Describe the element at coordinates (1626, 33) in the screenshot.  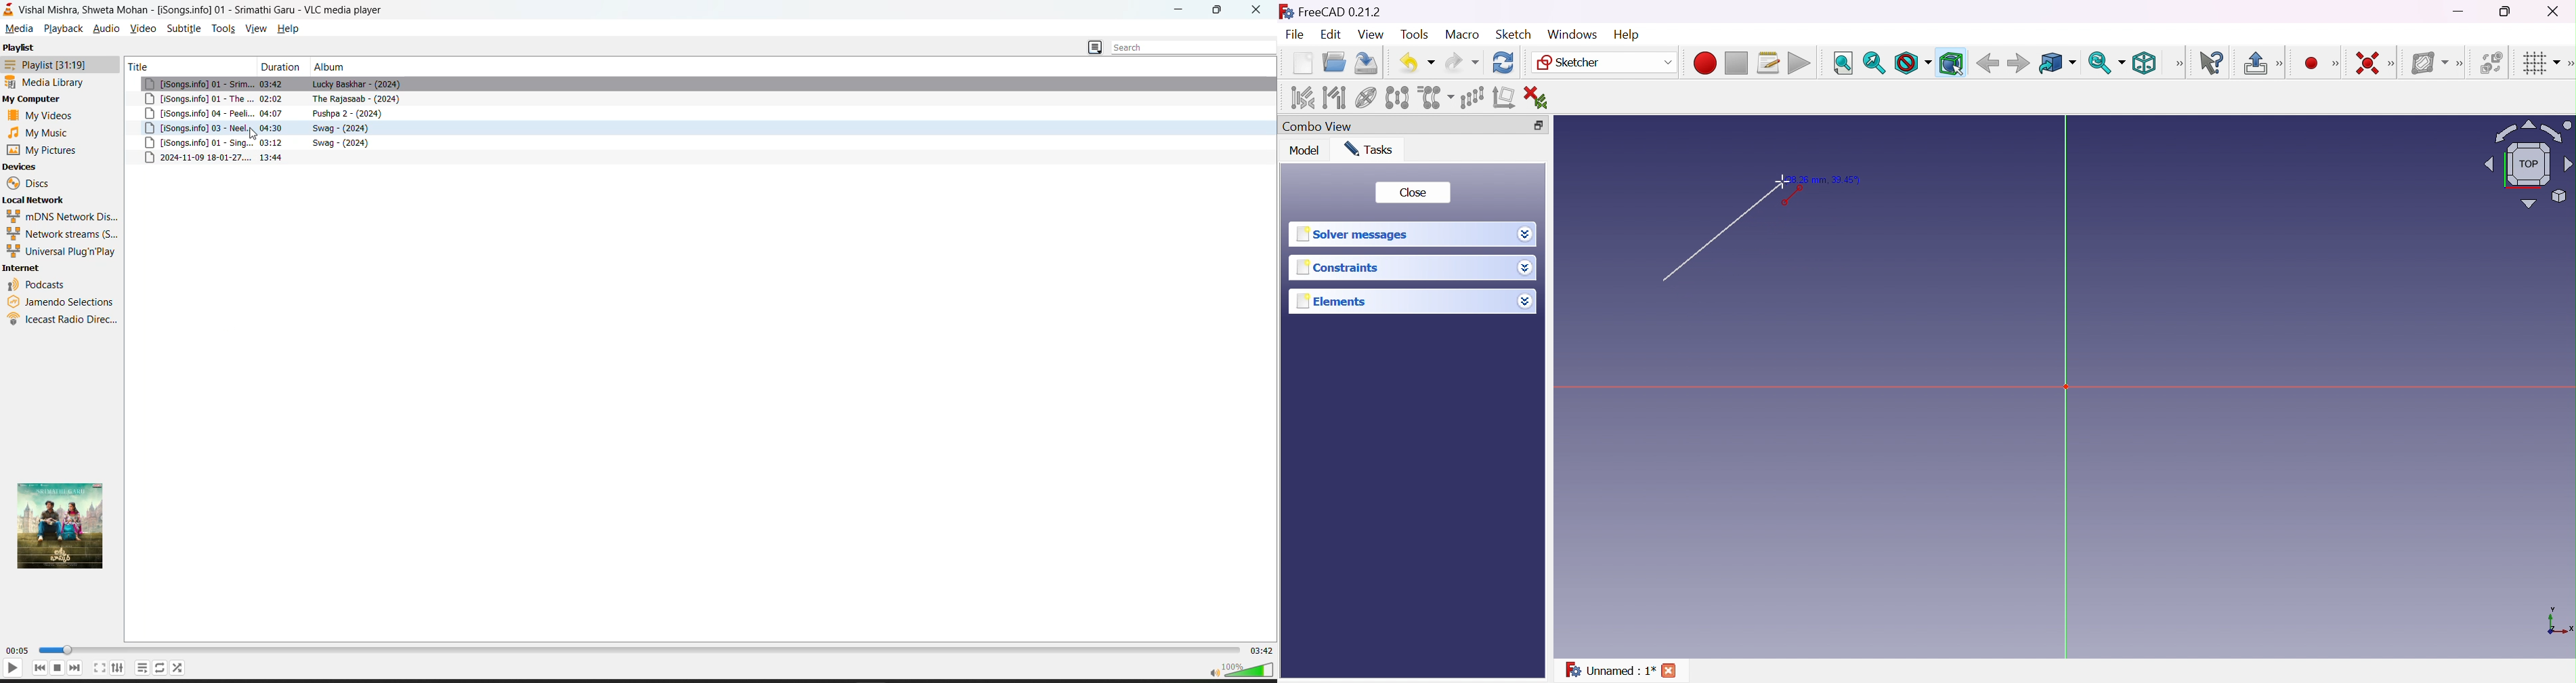
I see `Help` at that location.